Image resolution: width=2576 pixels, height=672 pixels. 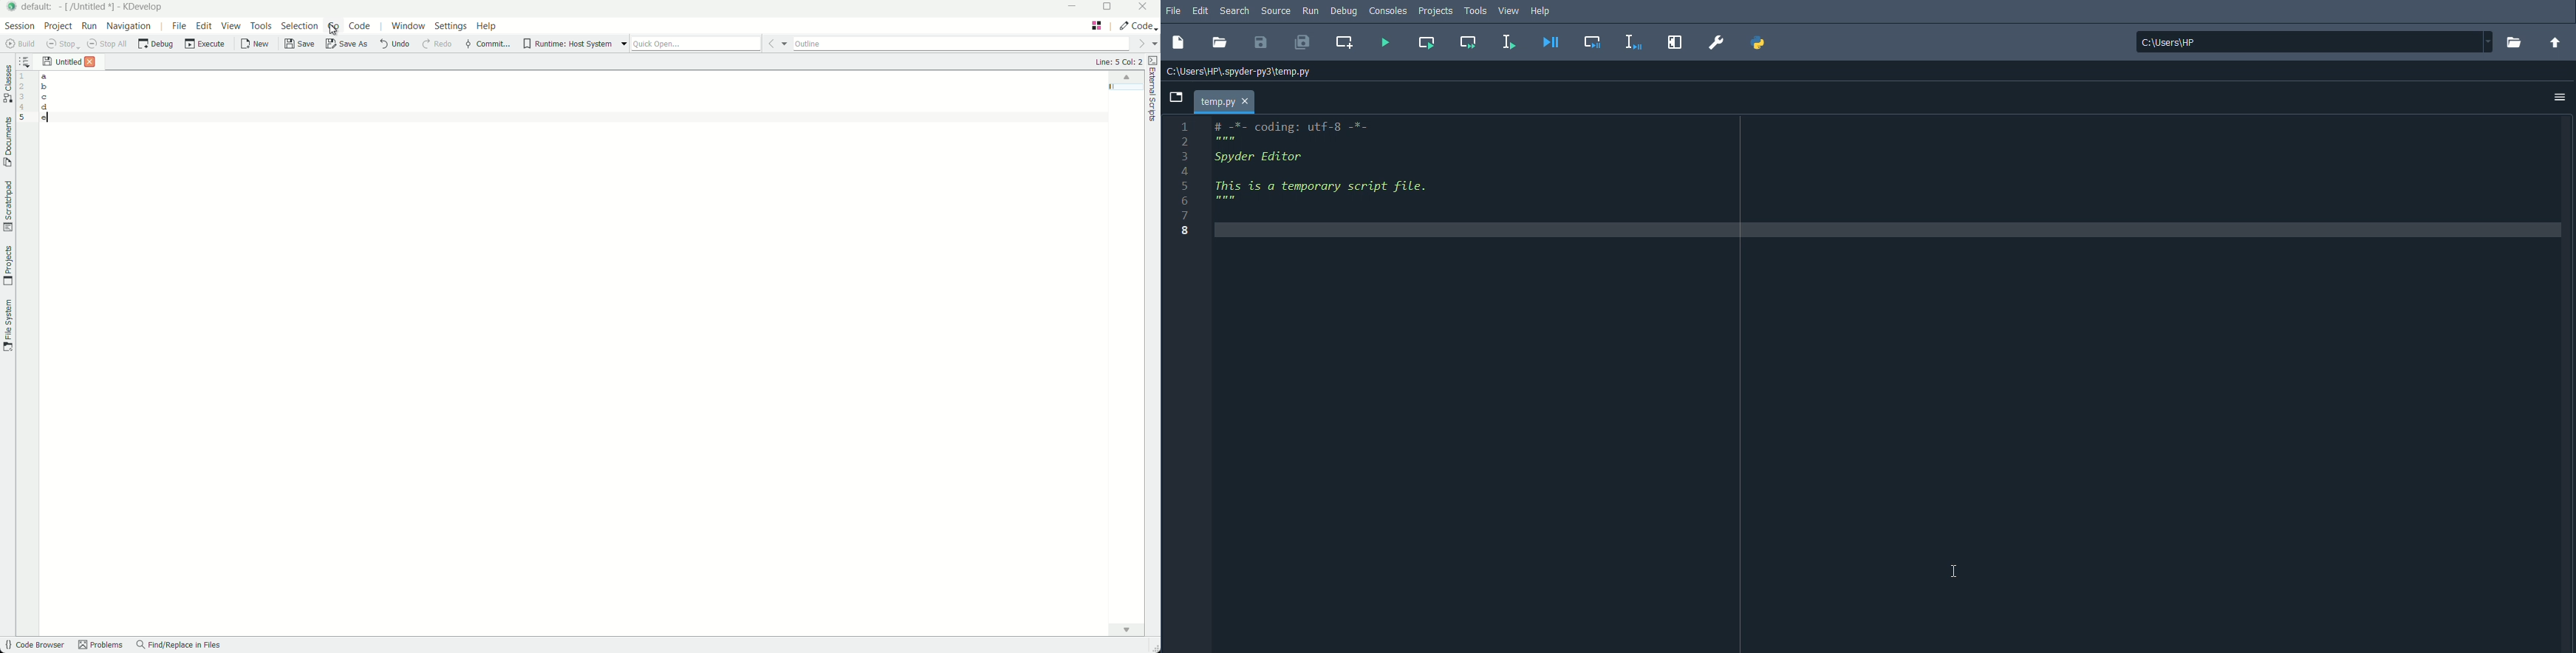 I want to click on Cursor, so click(x=1954, y=569).